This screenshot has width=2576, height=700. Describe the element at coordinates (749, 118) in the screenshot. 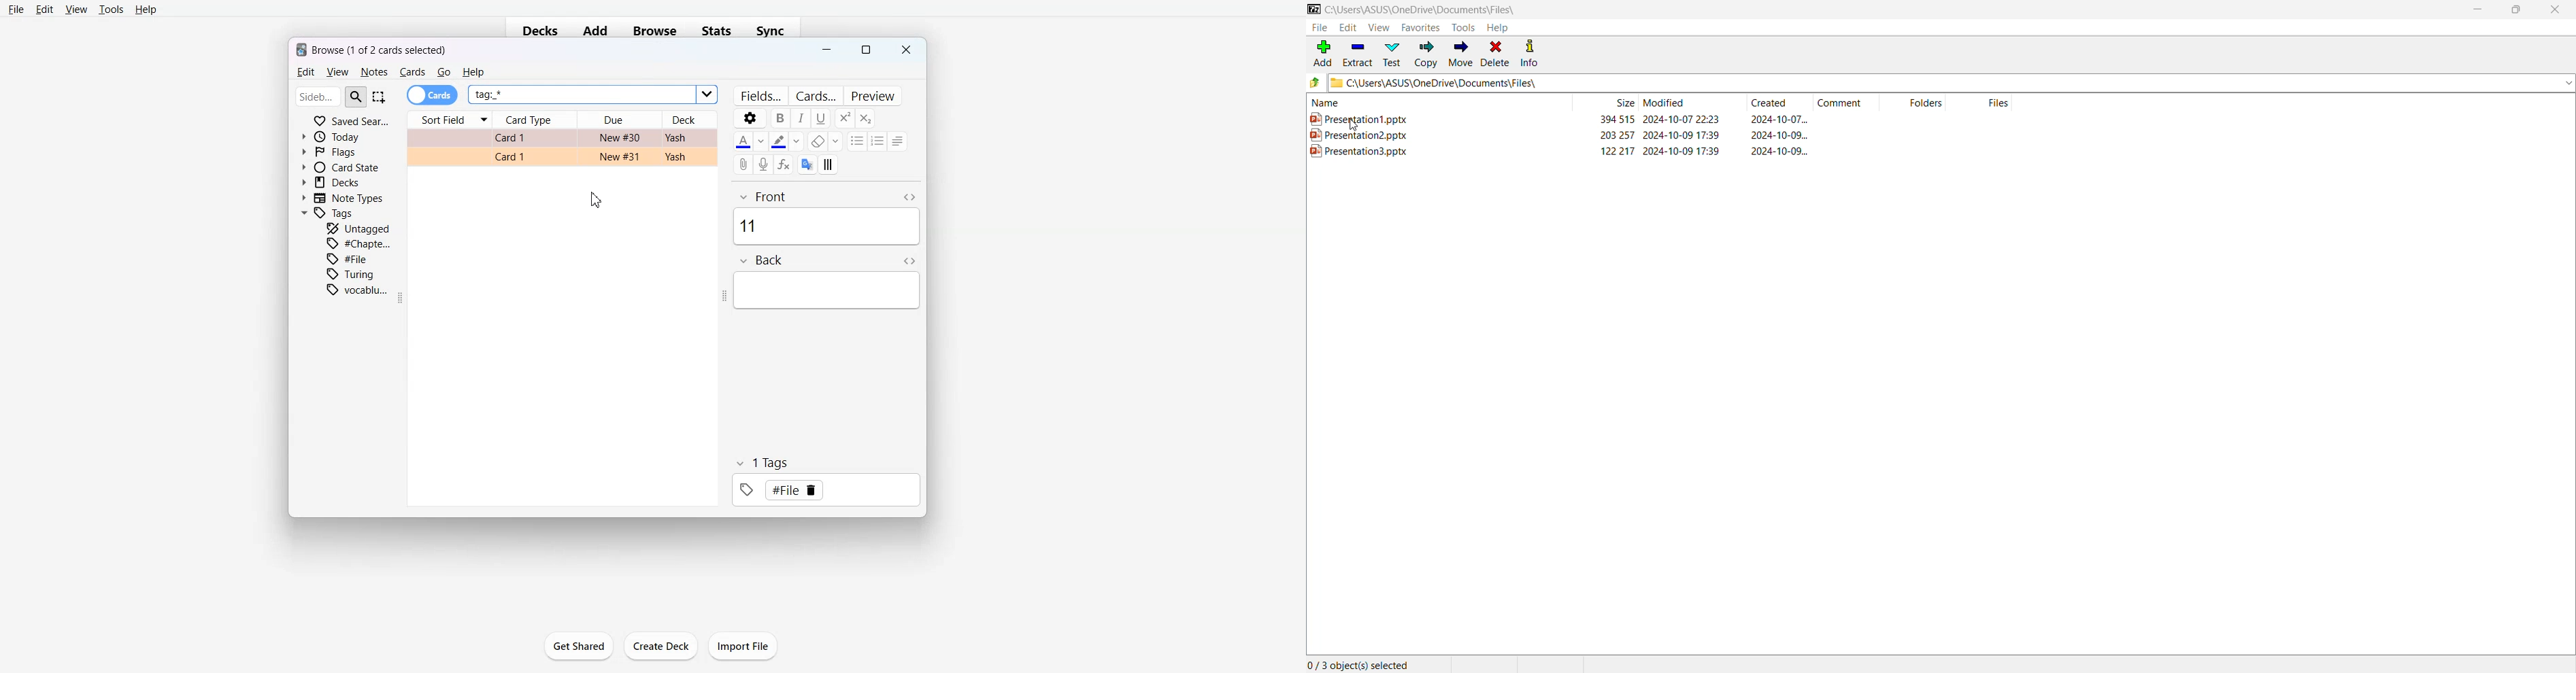

I see `Settings` at that location.